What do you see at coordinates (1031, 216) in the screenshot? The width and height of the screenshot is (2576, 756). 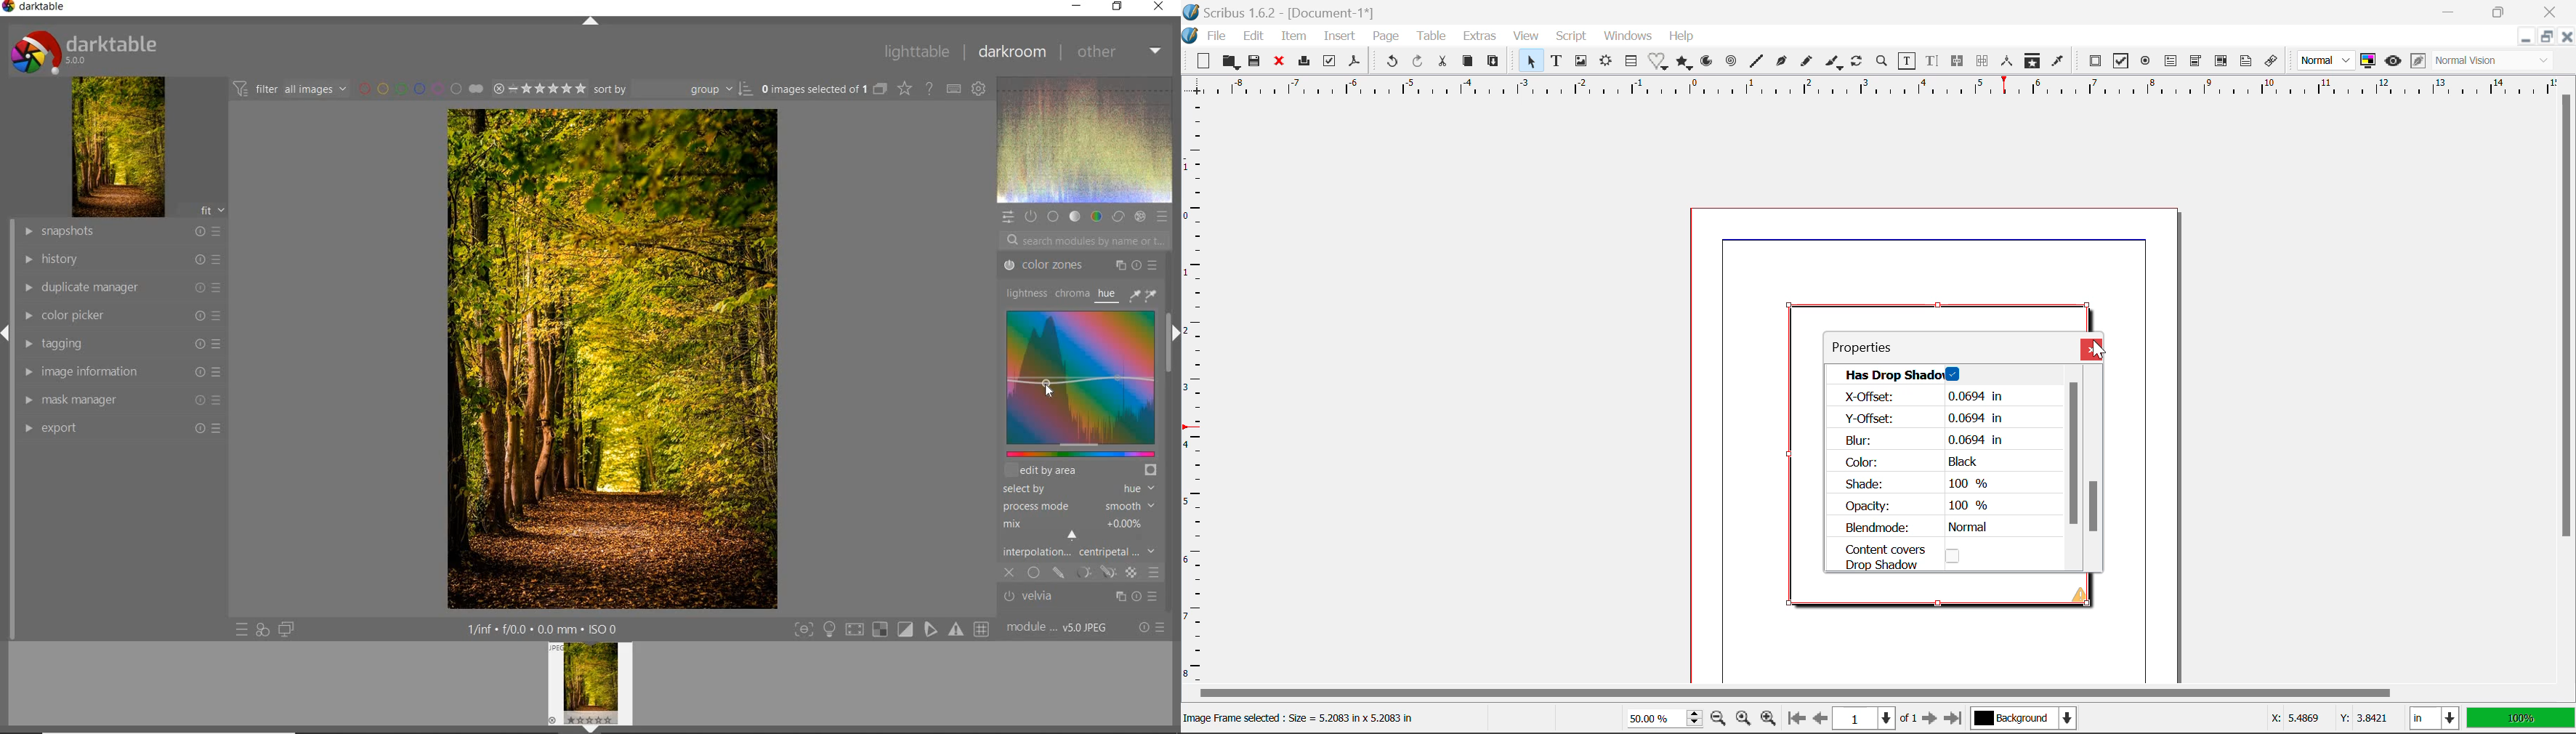 I see `SHOW ONLY ACTIVE MODULE` at bounding box center [1031, 216].